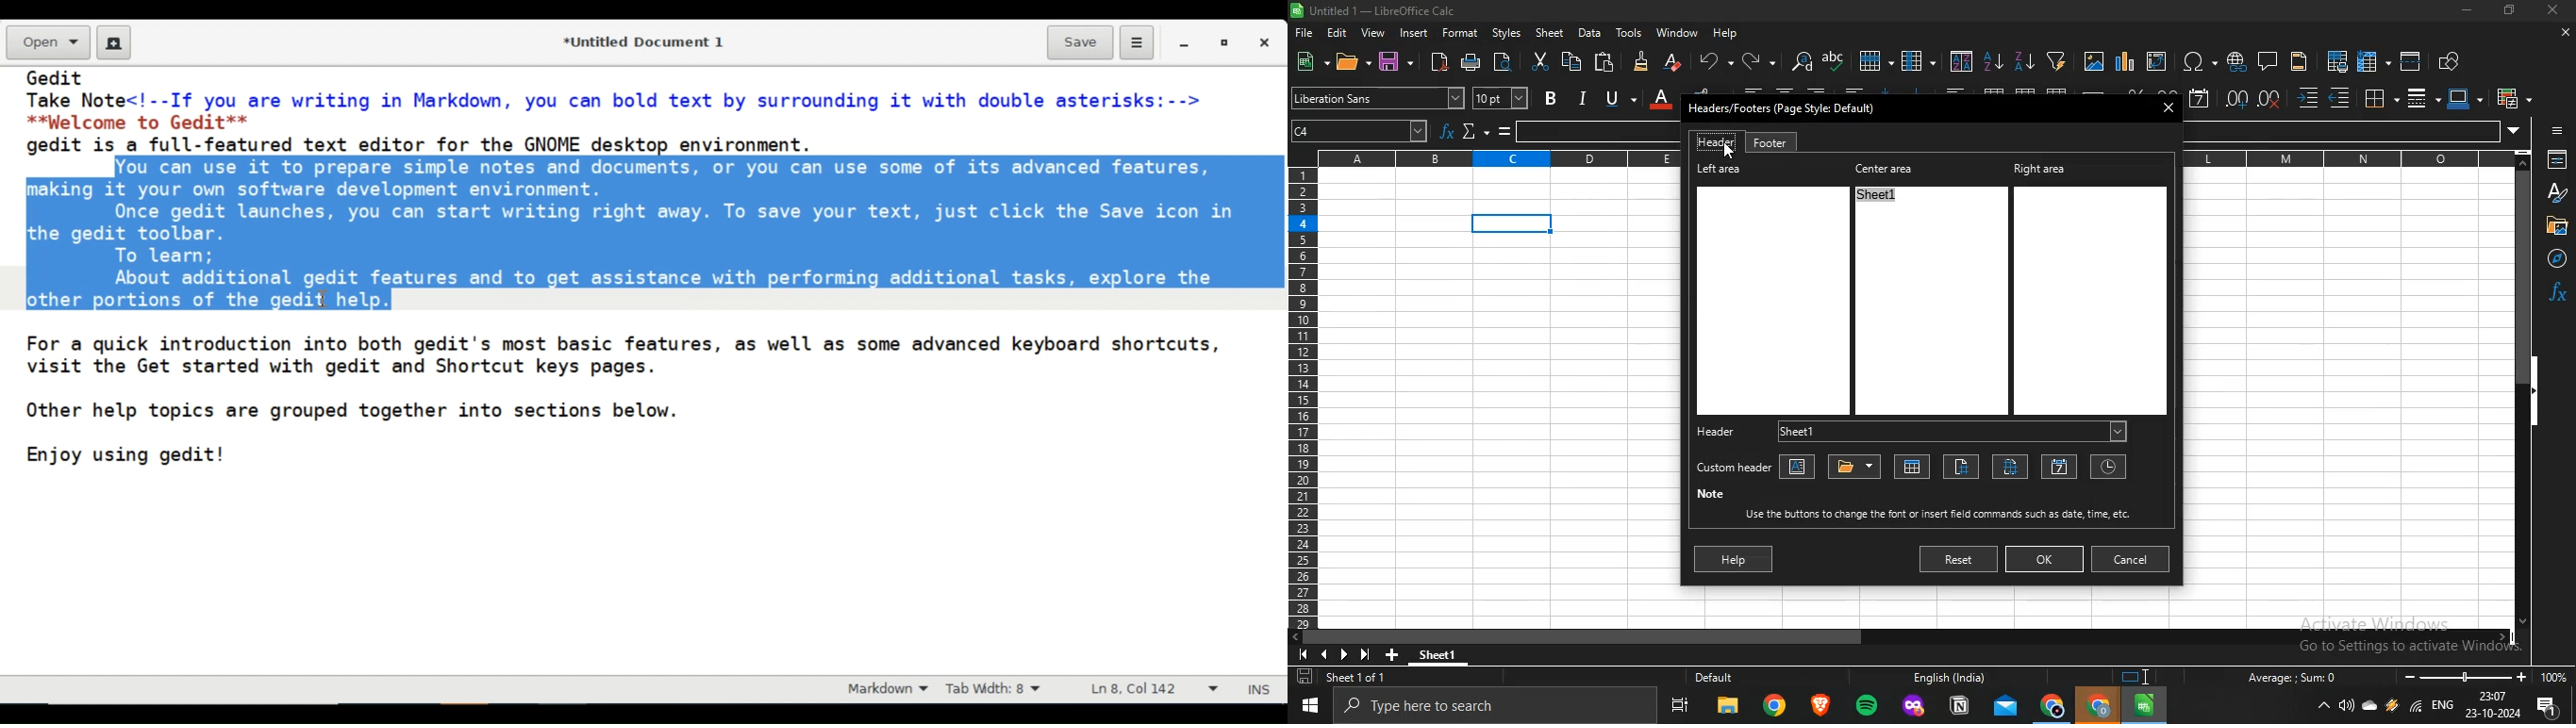 The height and width of the screenshot is (728, 2576). I want to click on , so click(2554, 225).